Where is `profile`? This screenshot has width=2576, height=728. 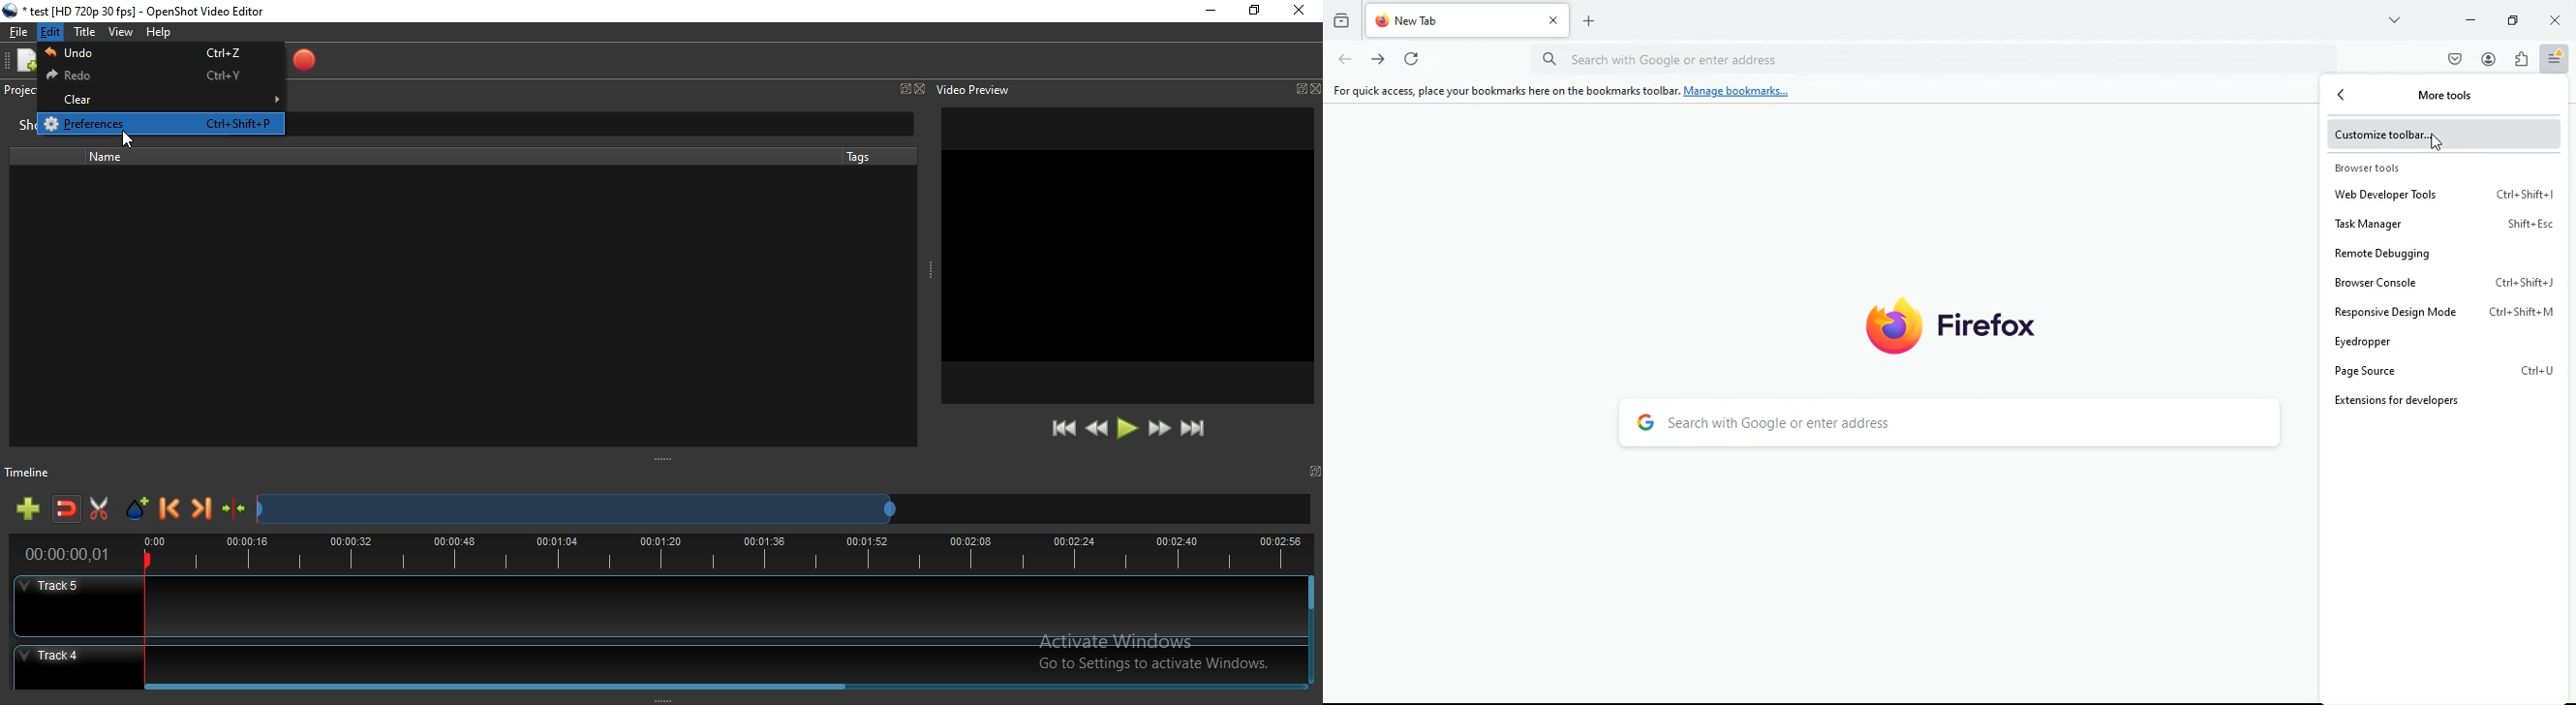 profile is located at coordinates (2489, 61).